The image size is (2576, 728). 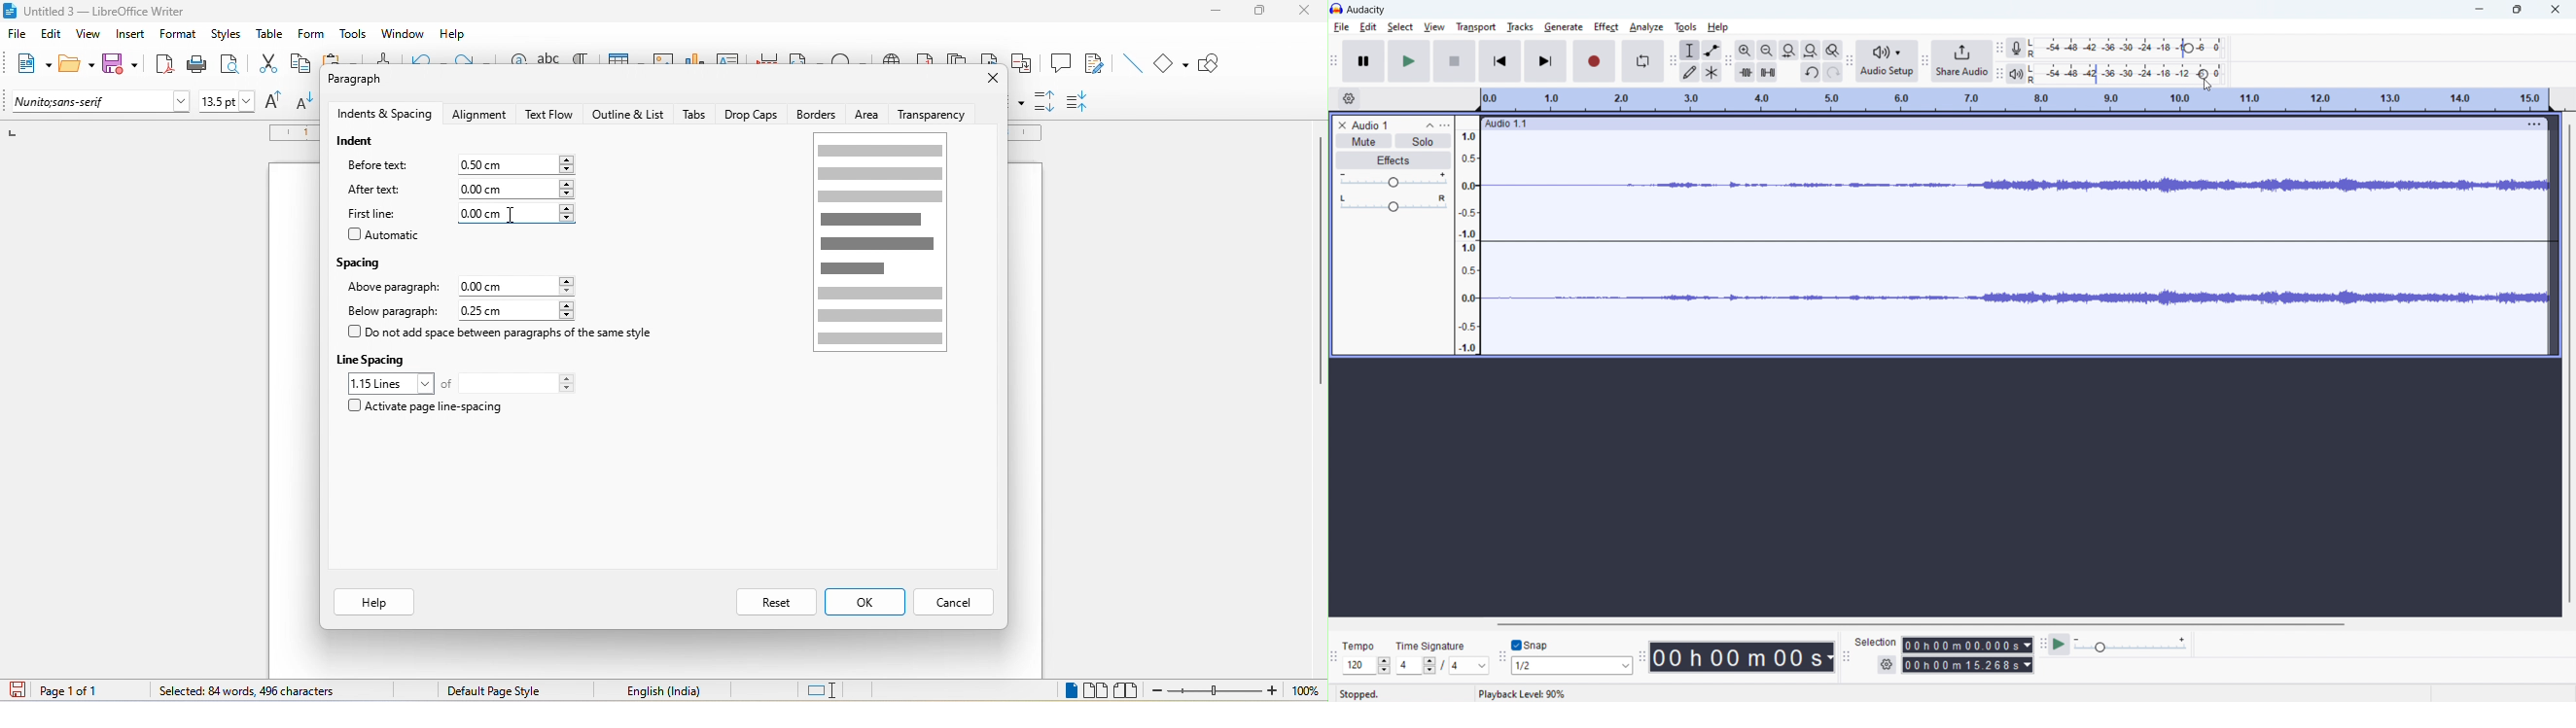 I want to click on skip to start, so click(x=1498, y=61).